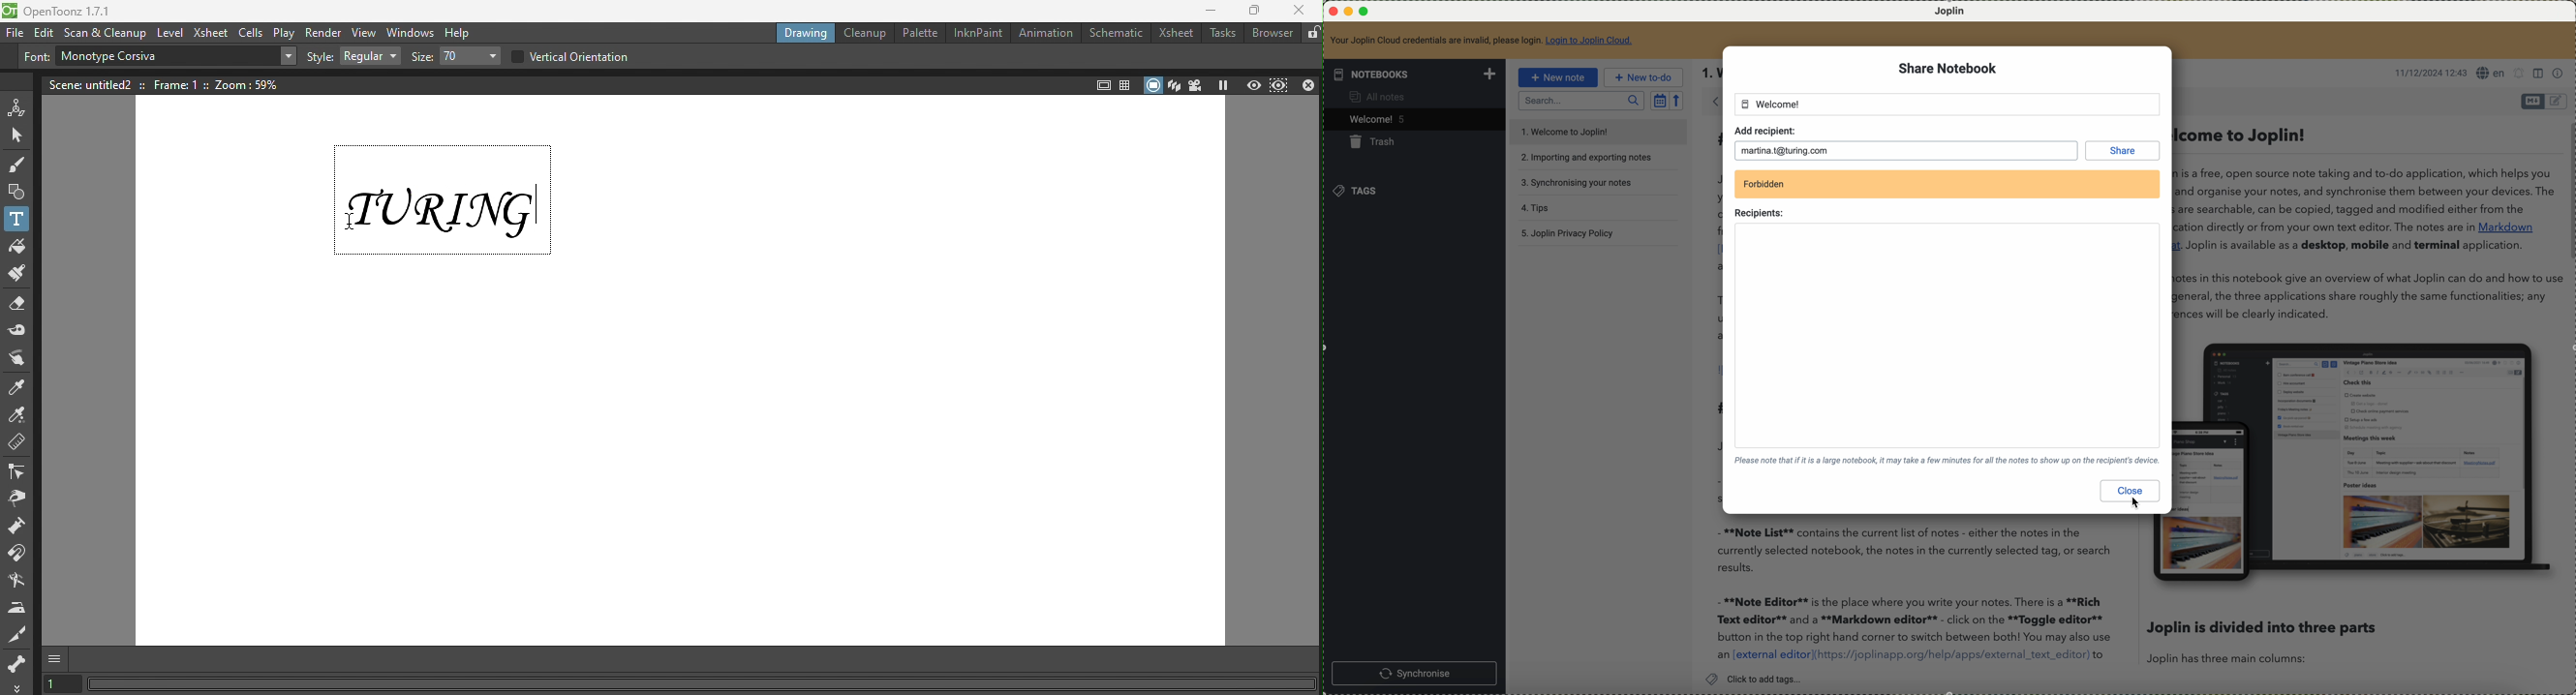  I want to click on Pinch tool, so click(16, 499).